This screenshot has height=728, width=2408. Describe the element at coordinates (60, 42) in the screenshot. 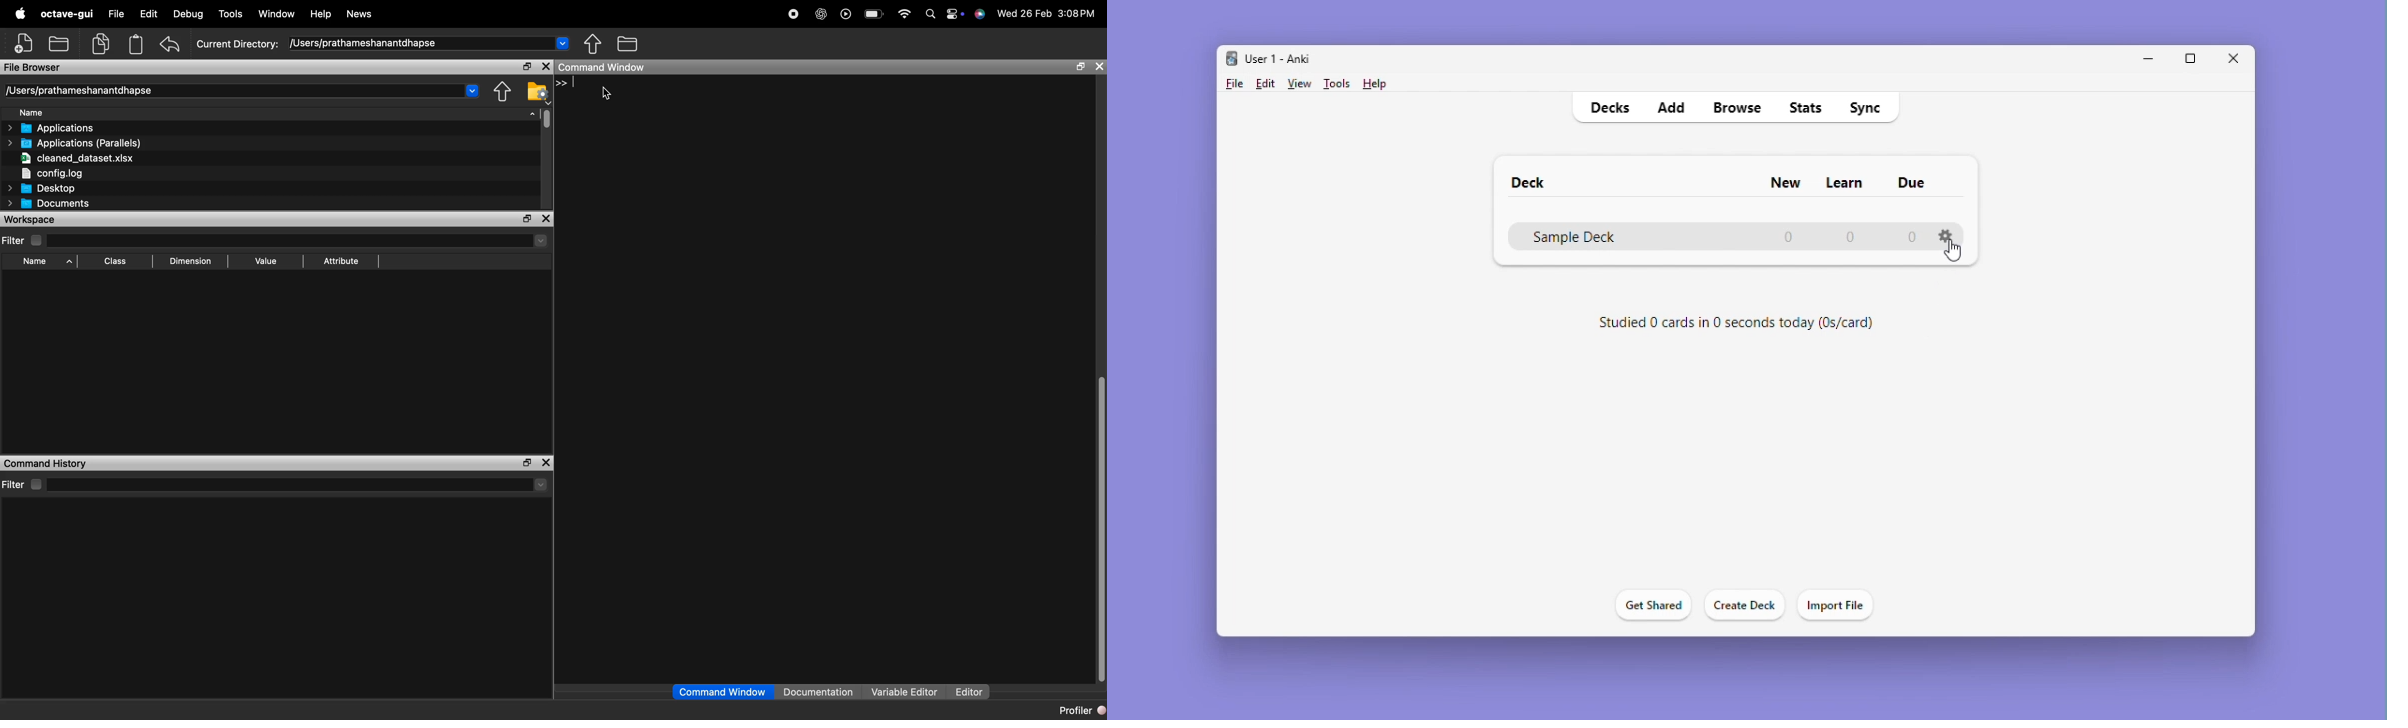

I see `open an existing file in an editor` at that location.